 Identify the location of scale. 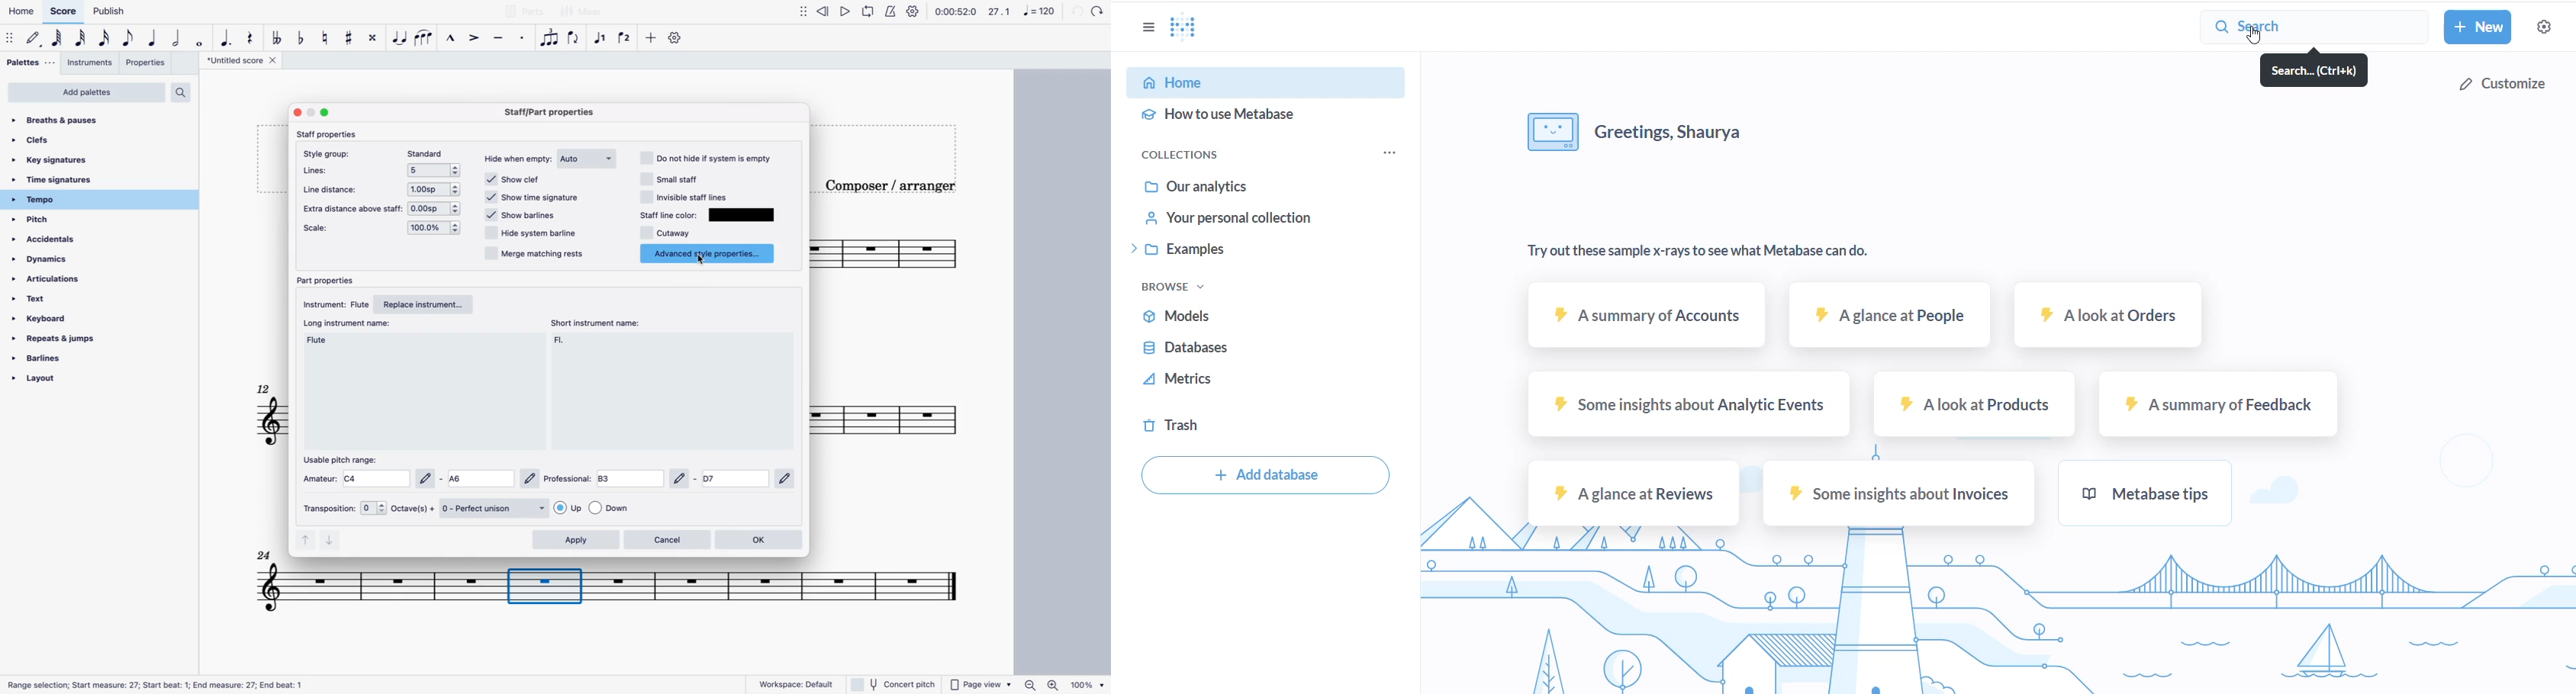
(335, 231).